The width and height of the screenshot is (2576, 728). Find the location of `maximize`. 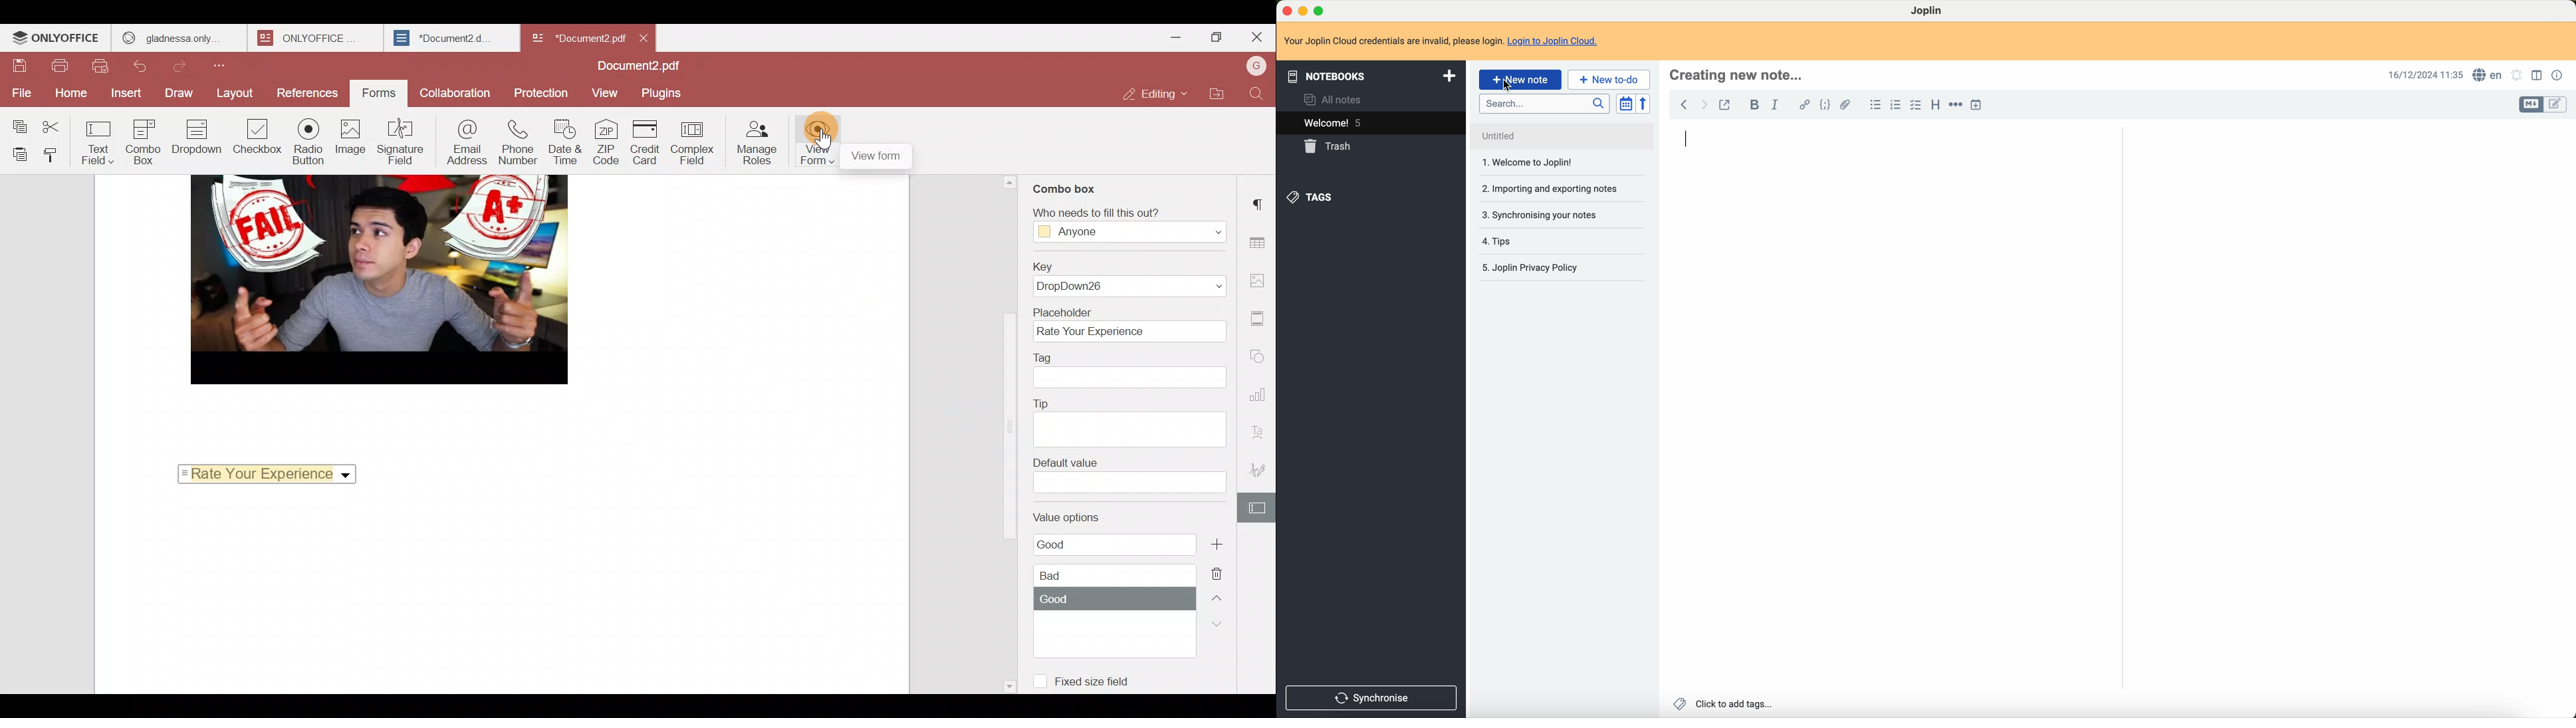

maximize is located at coordinates (1321, 9).